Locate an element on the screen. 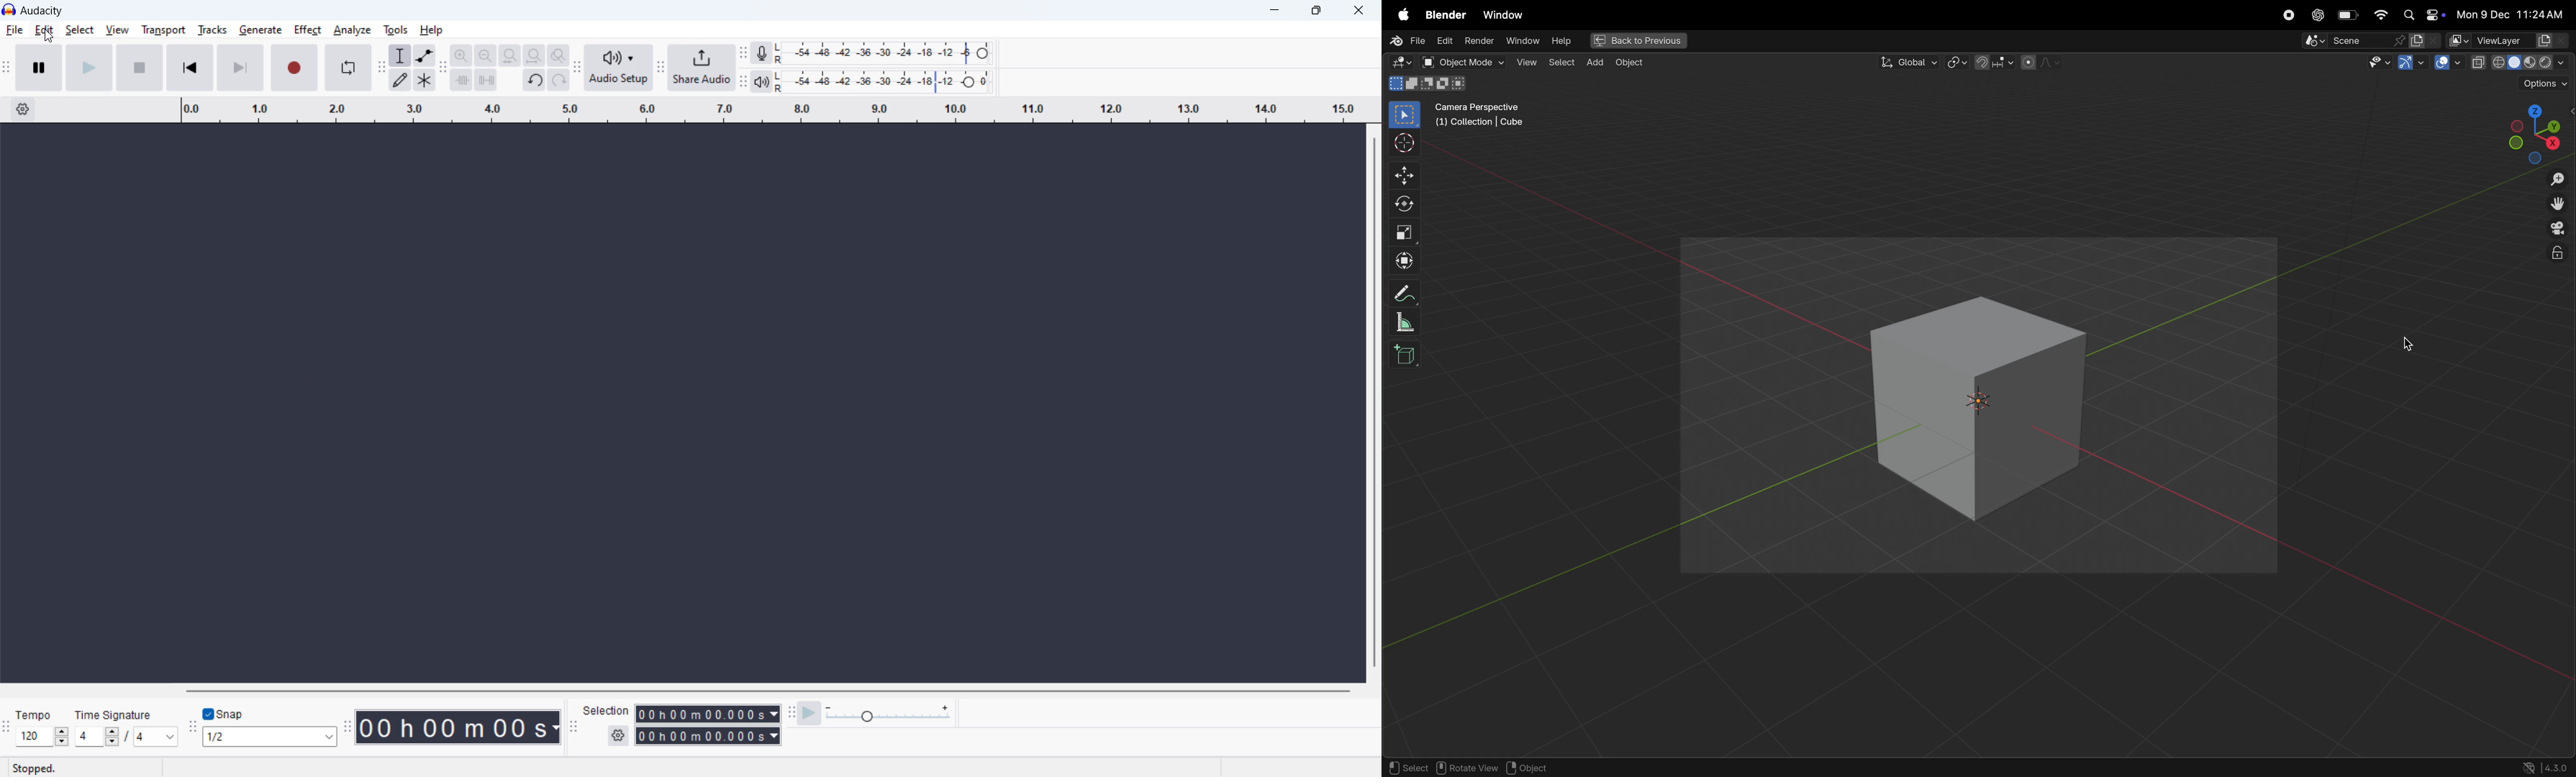  proportional viewing objects is located at coordinates (2040, 64).